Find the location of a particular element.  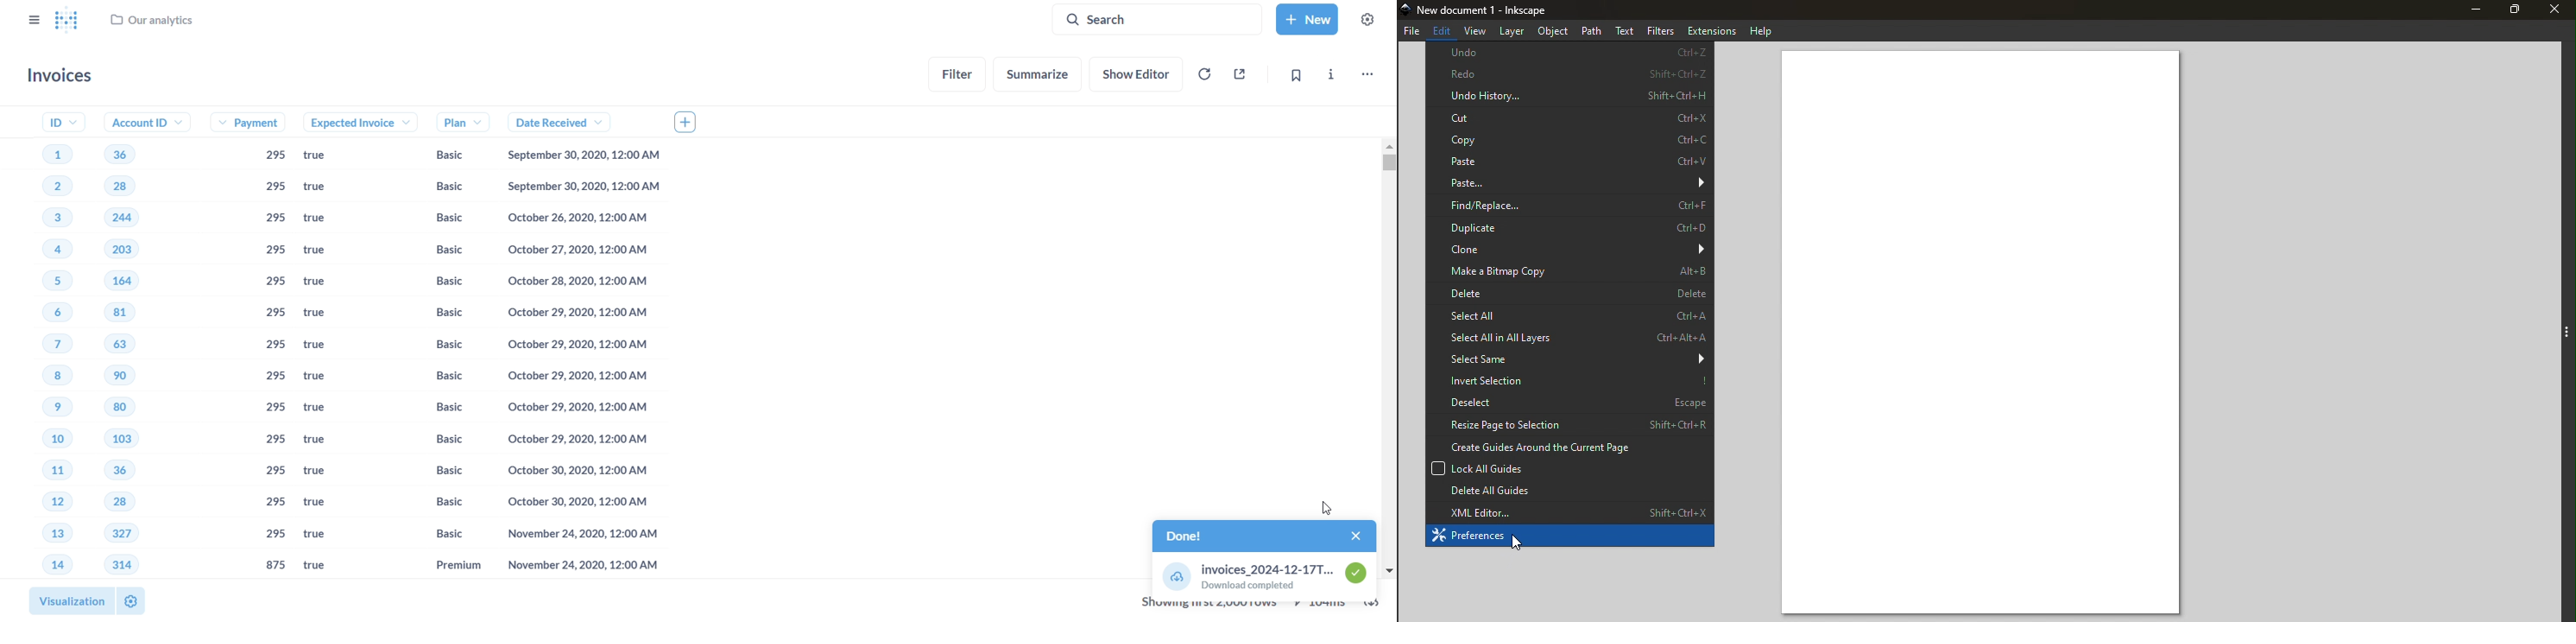

visualization is located at coordinates (66, 598).